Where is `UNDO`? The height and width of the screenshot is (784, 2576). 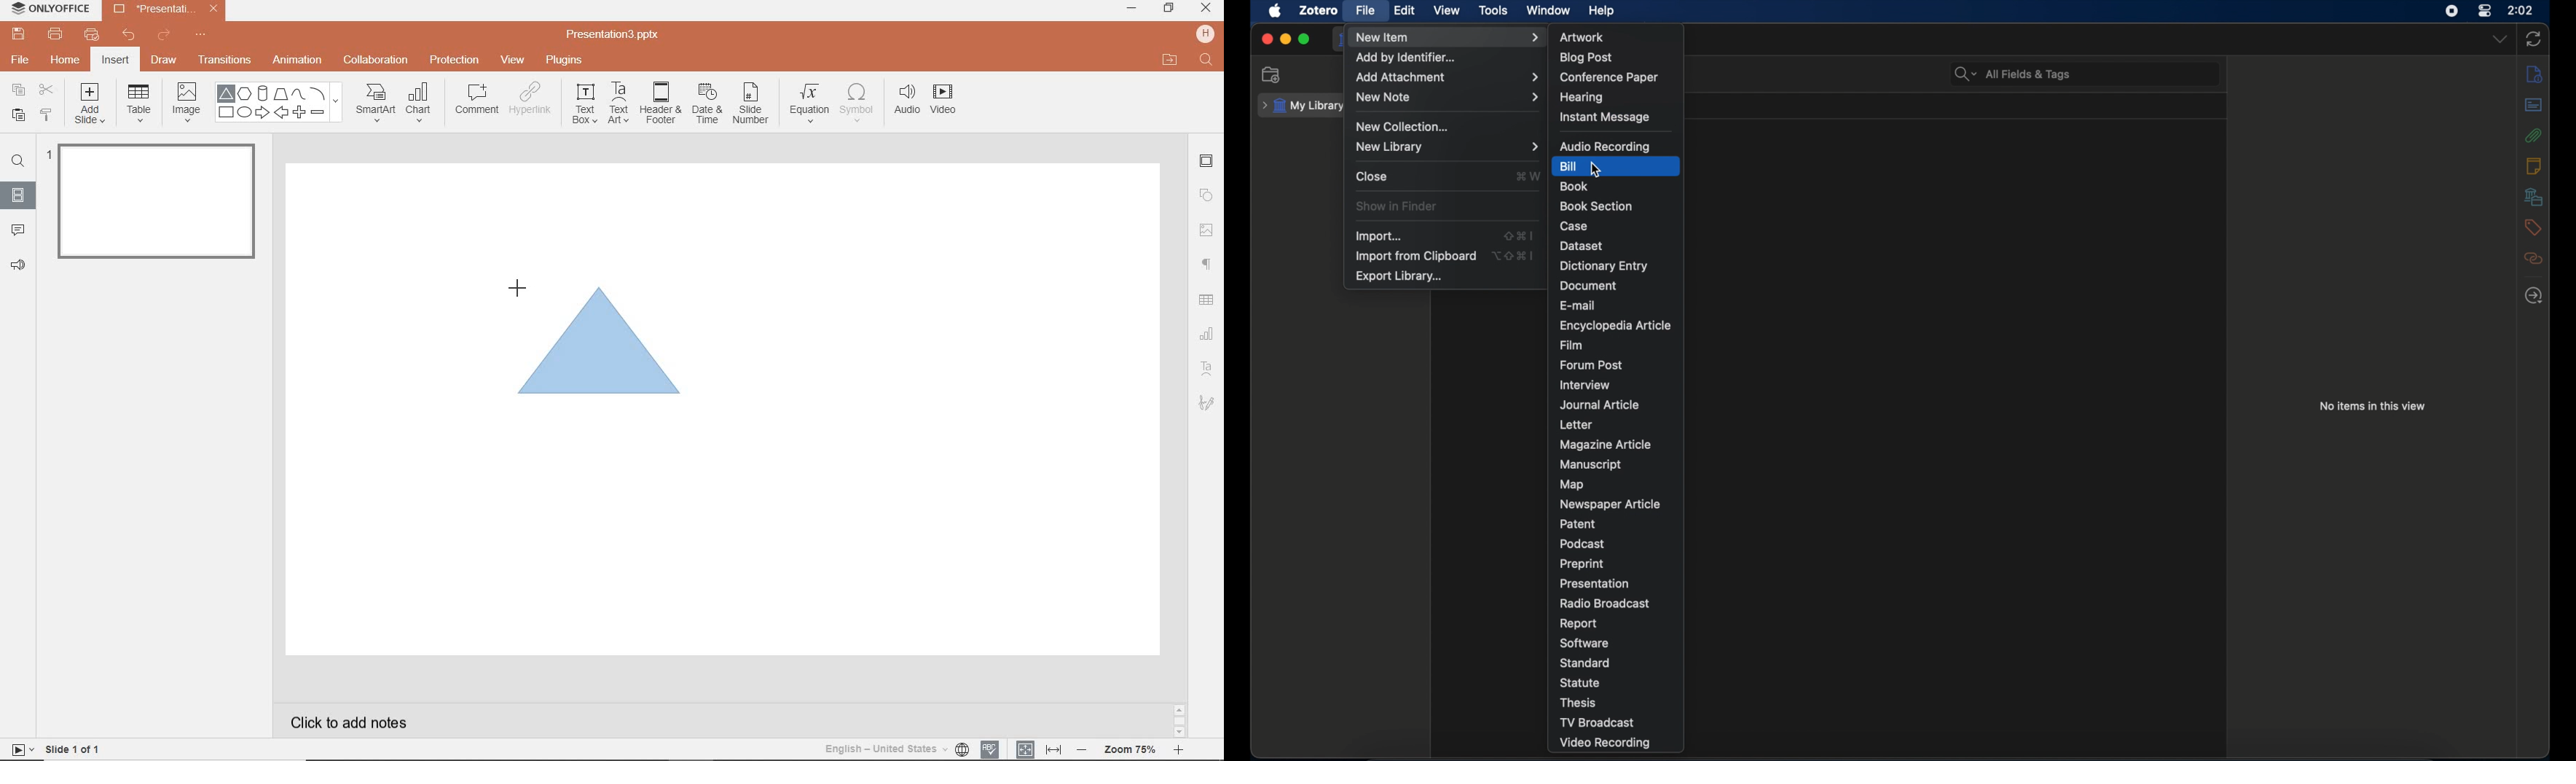 UNDO is located at coordinates (130, 36).